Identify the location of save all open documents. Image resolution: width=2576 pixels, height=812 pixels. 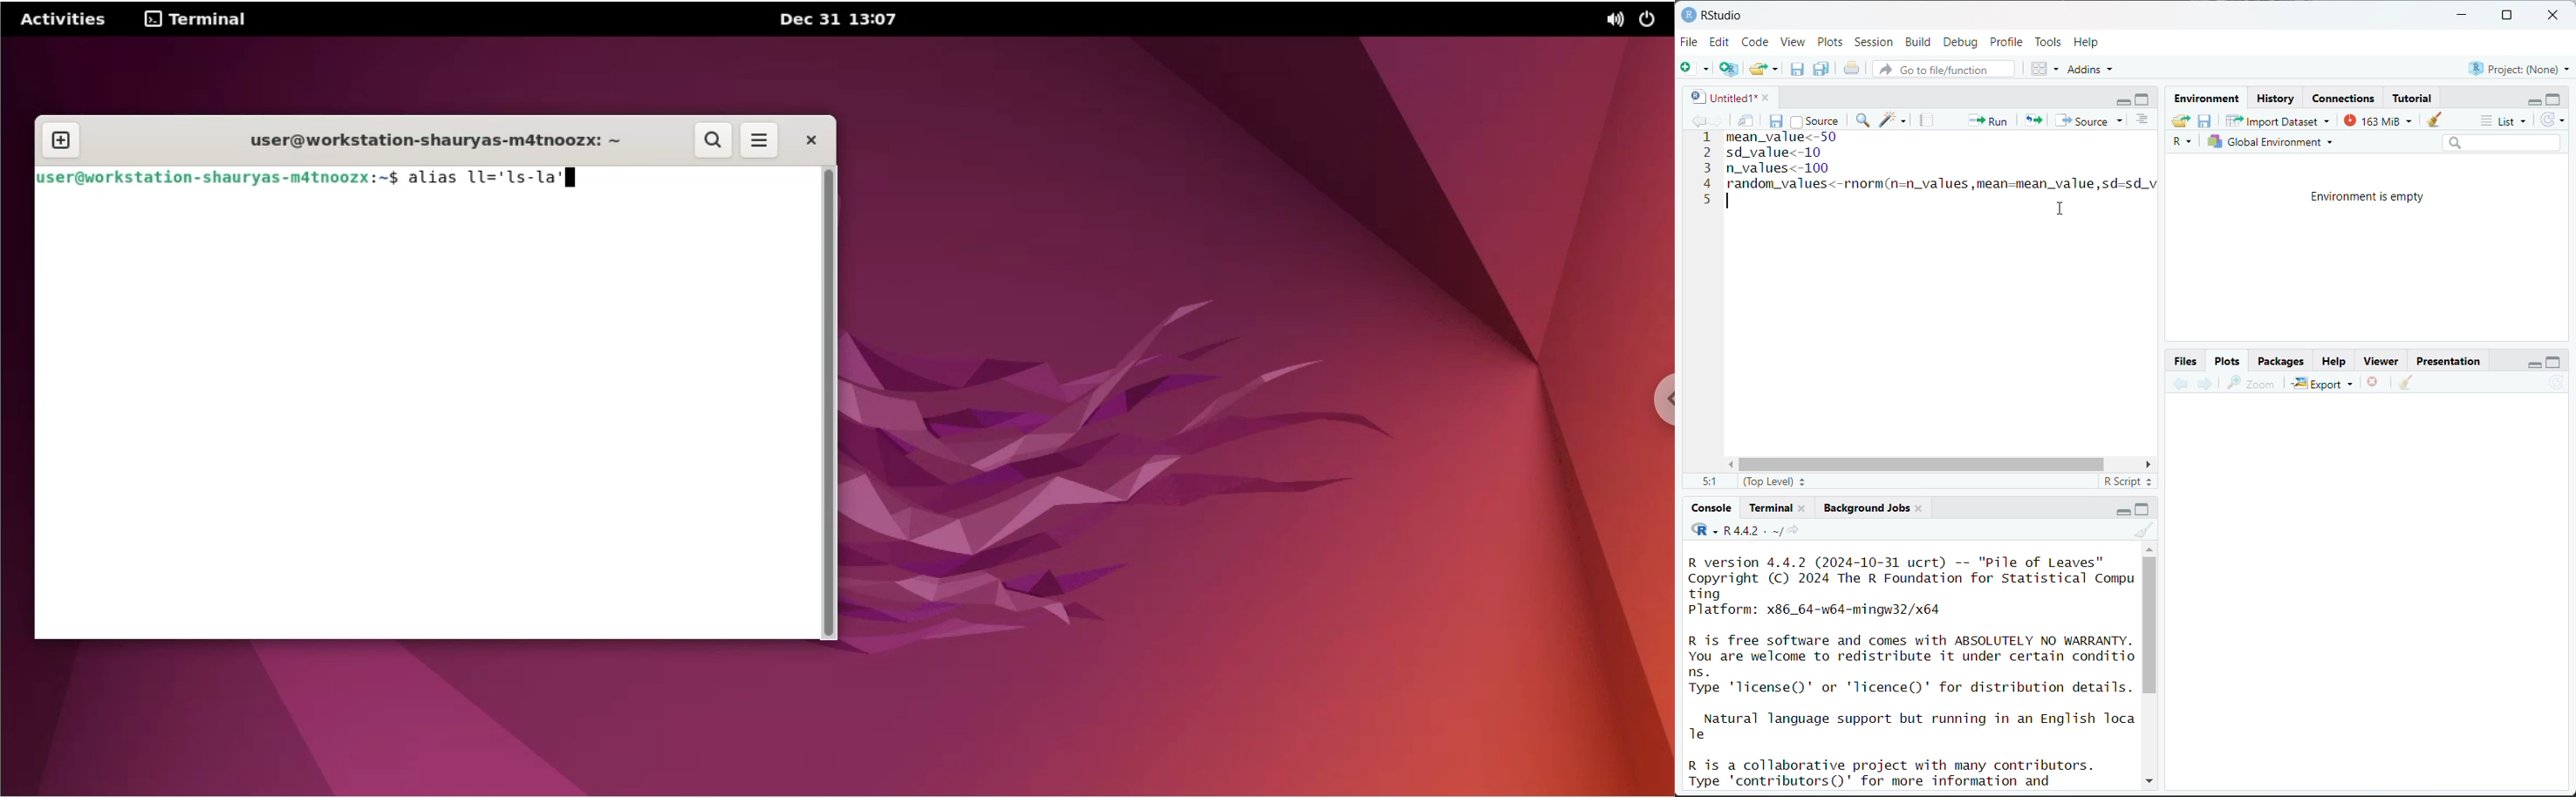
(1822, 69).